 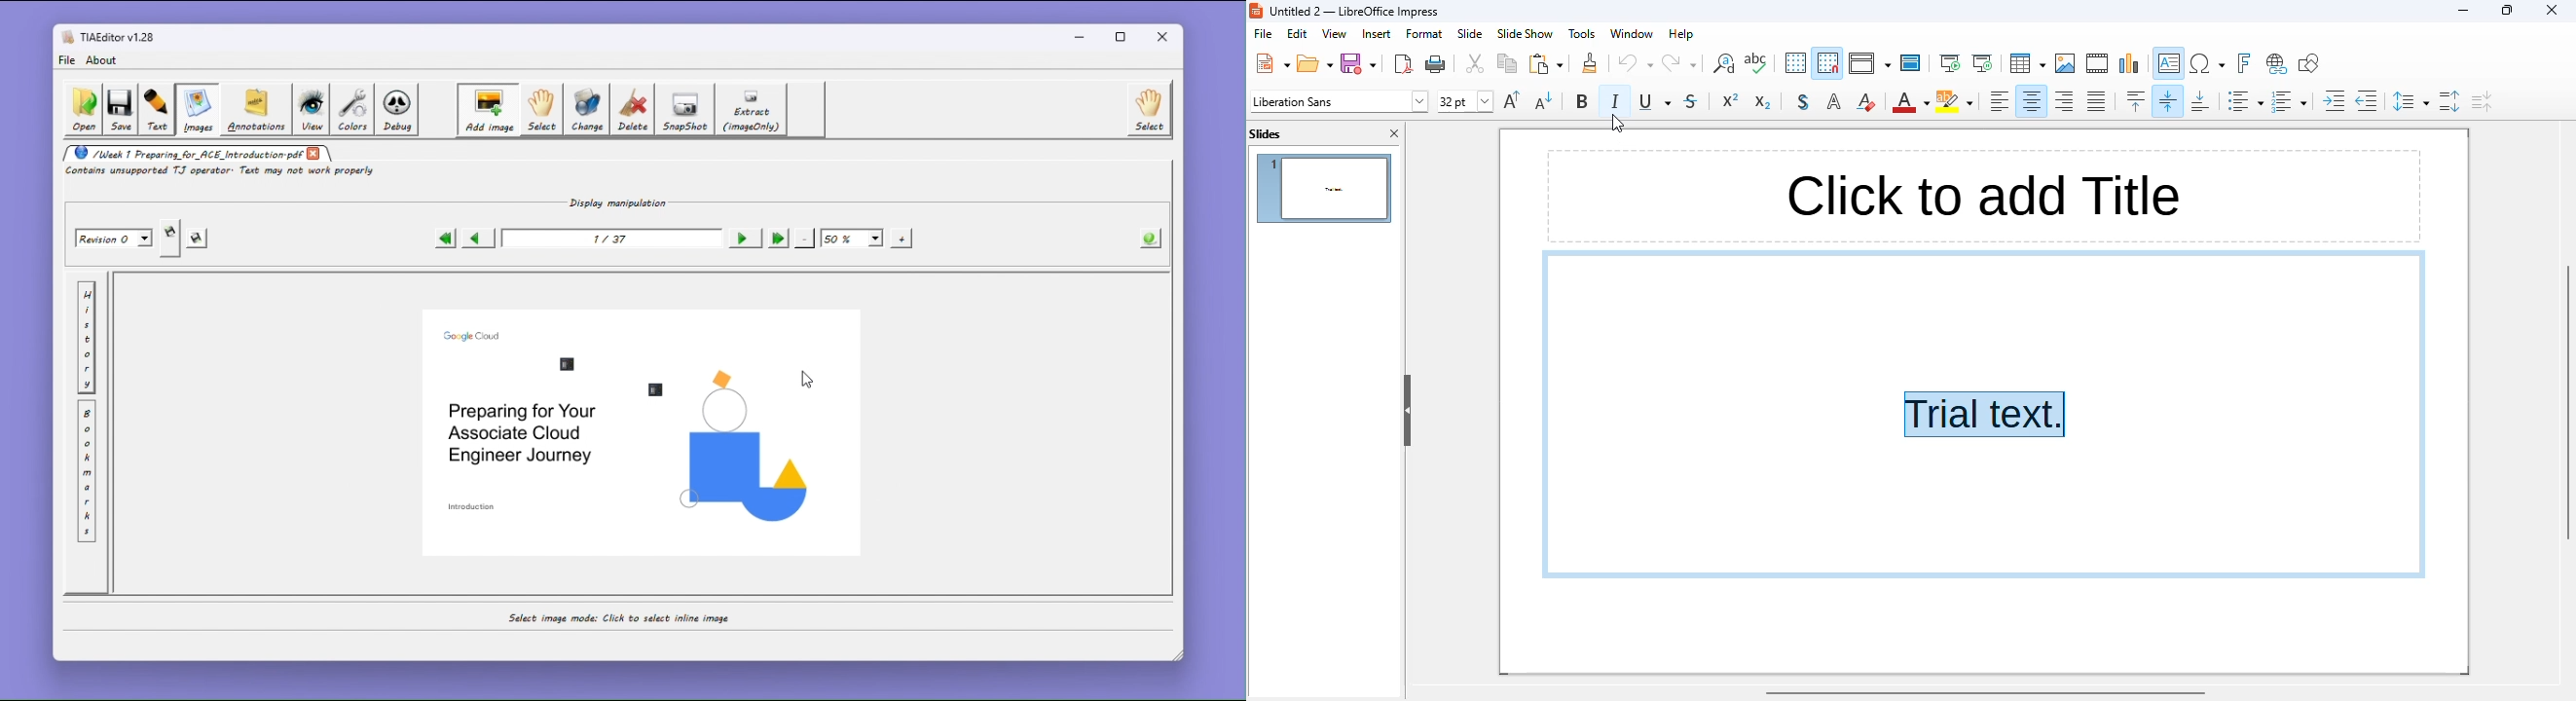 I want to click on Untitled 2 — LibreUthice impress, so click(x=1364, y=13).